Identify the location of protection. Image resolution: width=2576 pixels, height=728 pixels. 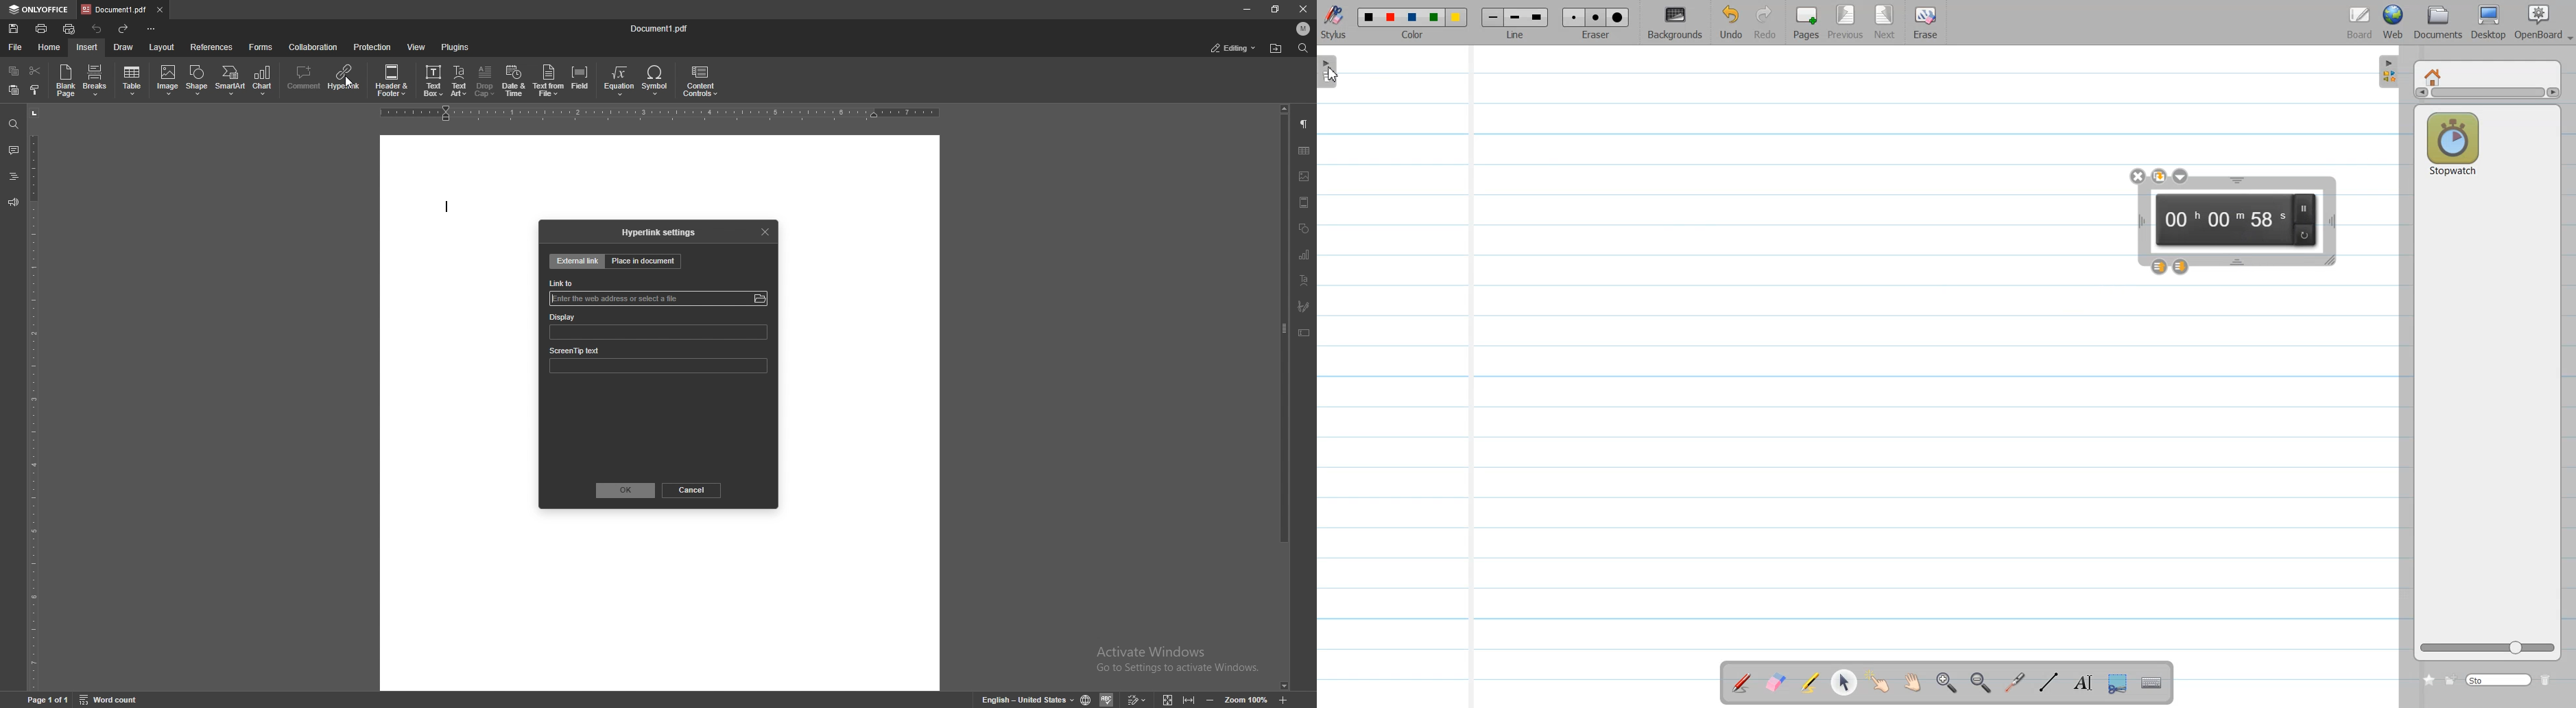
(373, 47).